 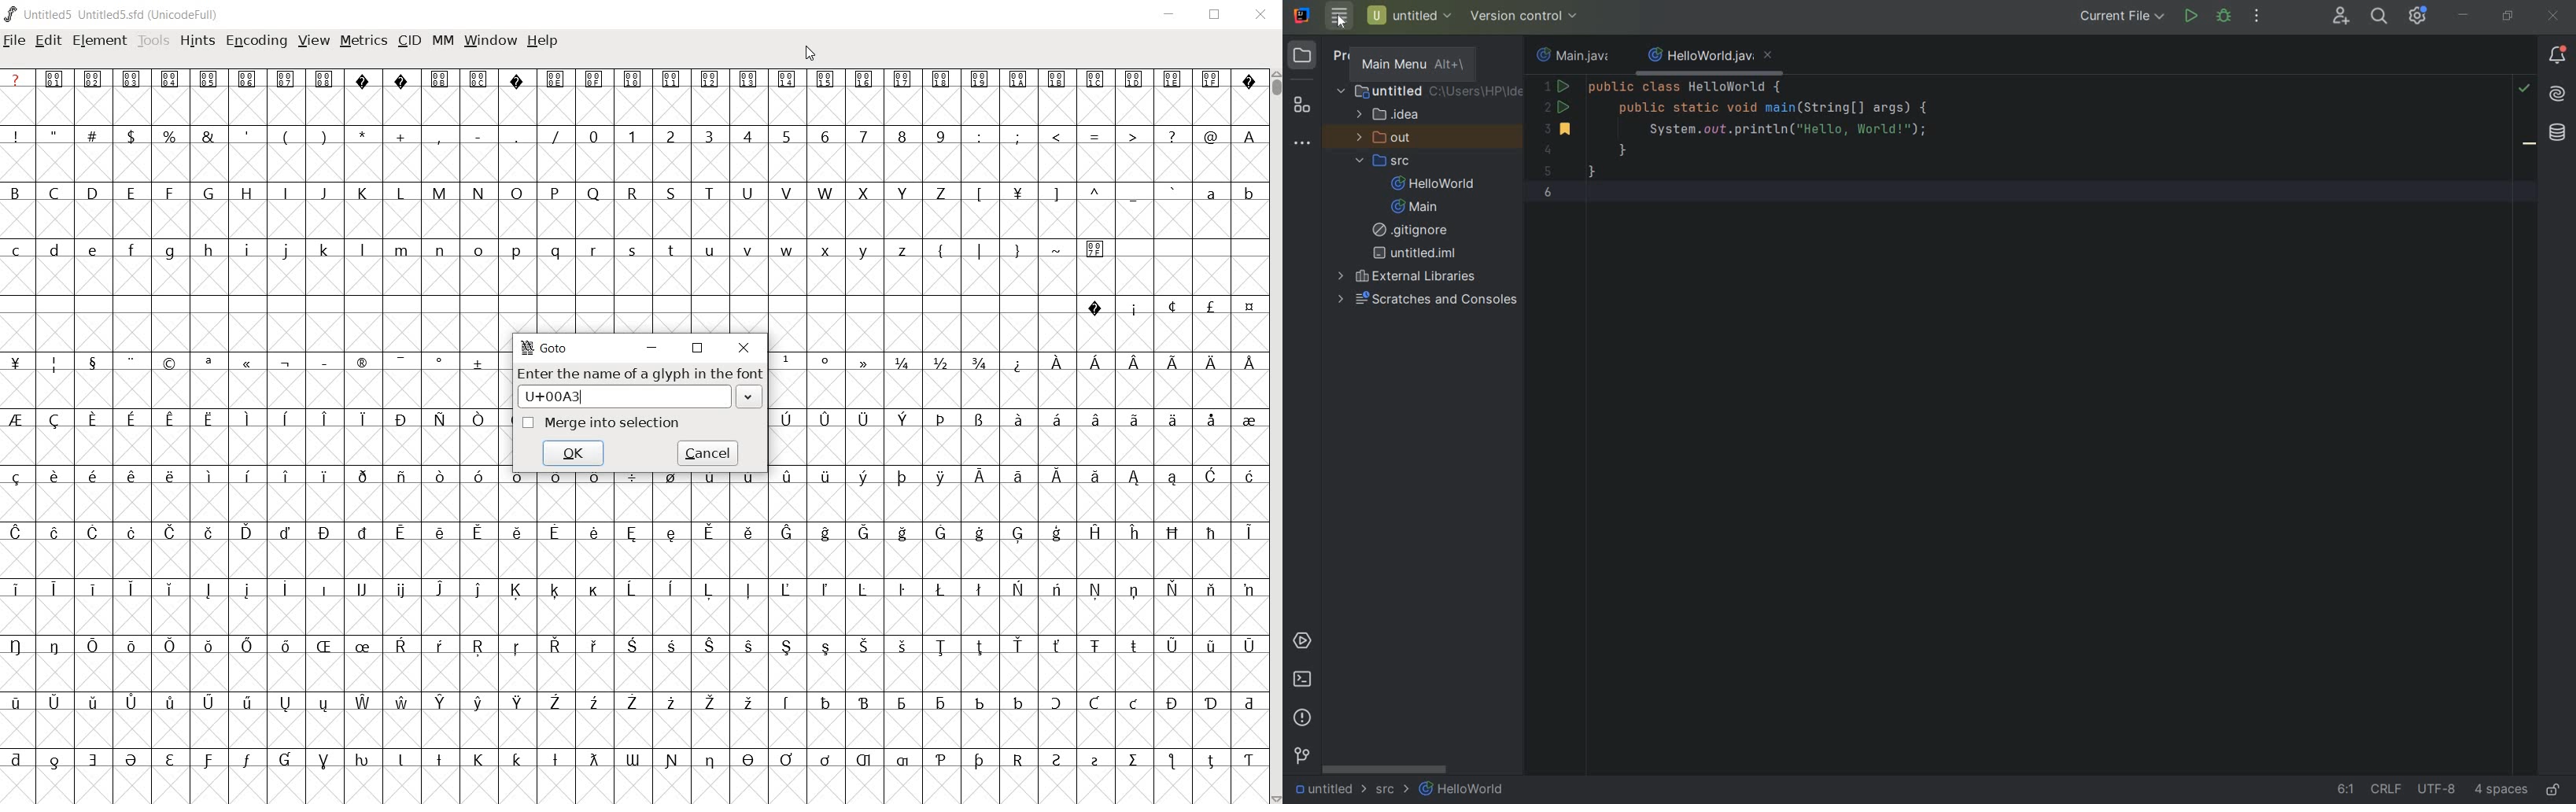 What do you see at coordinates (902, 589) in the screenshot?
I see `Symbol` at bounding box center [902, 589].